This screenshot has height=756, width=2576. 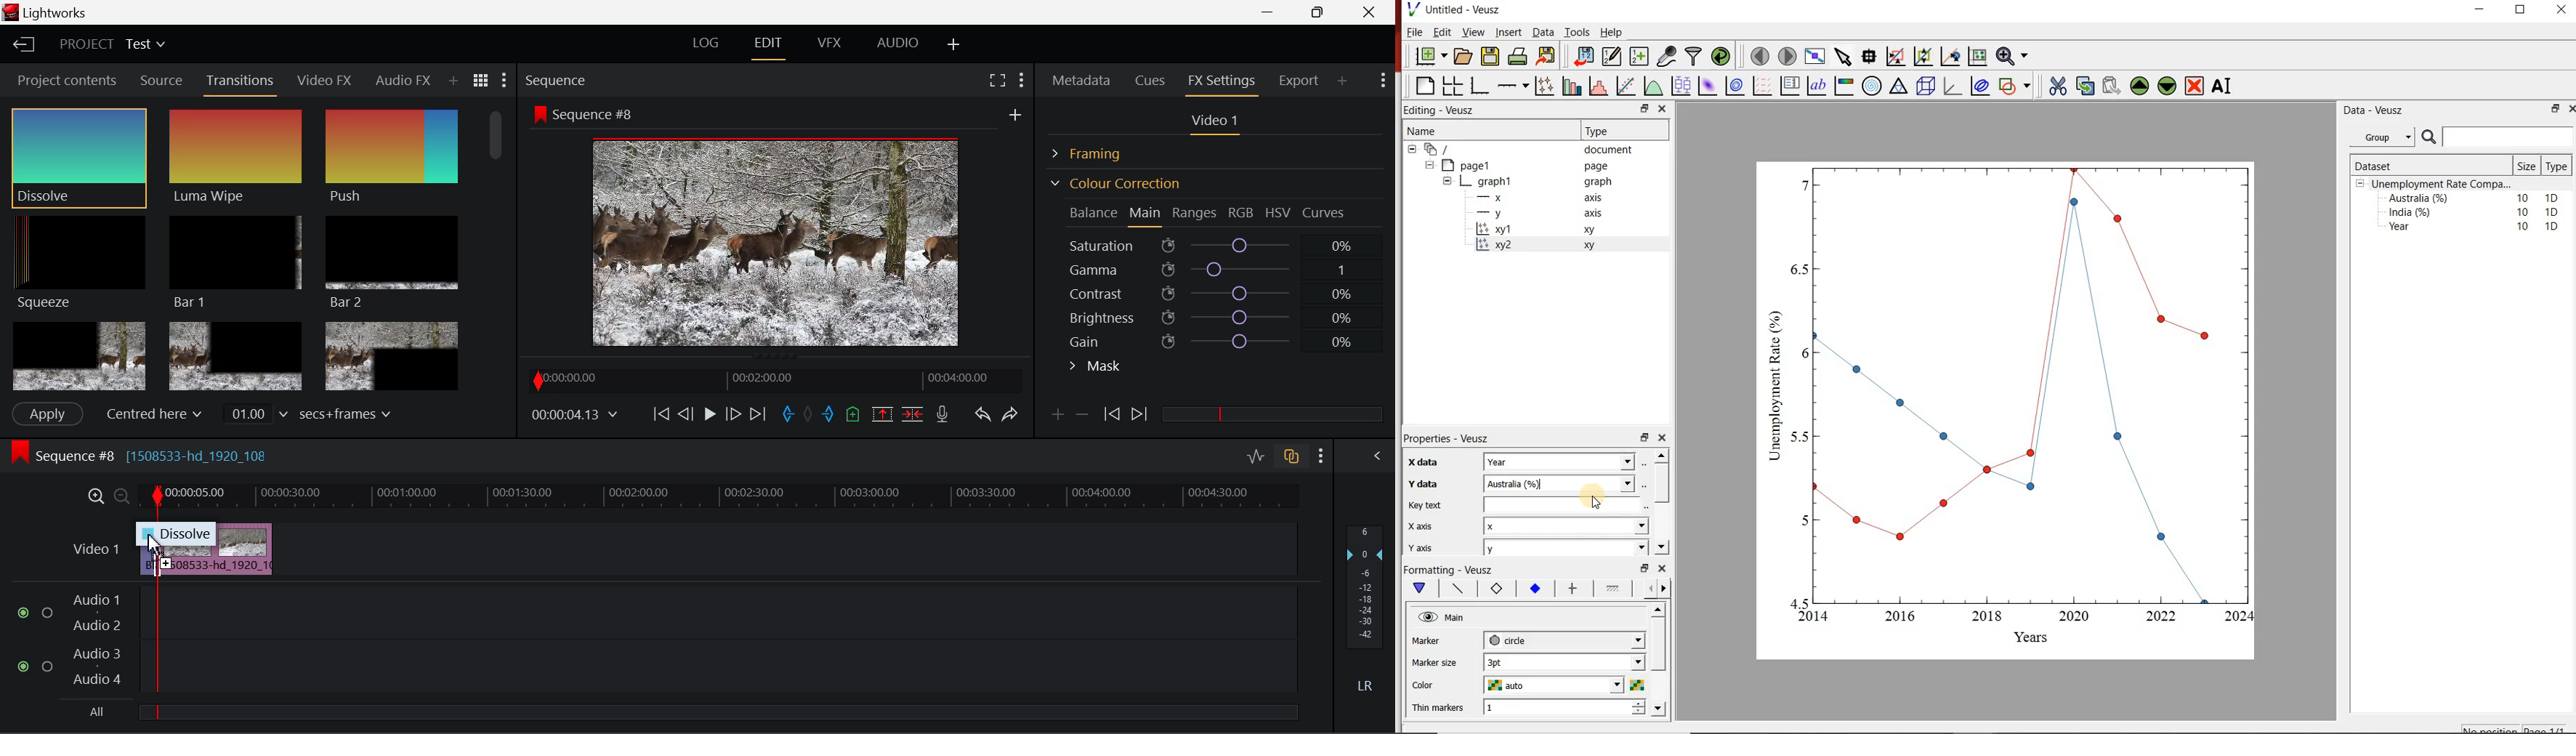 I want to click on rename the widgets, so click(x=2225, y=86).